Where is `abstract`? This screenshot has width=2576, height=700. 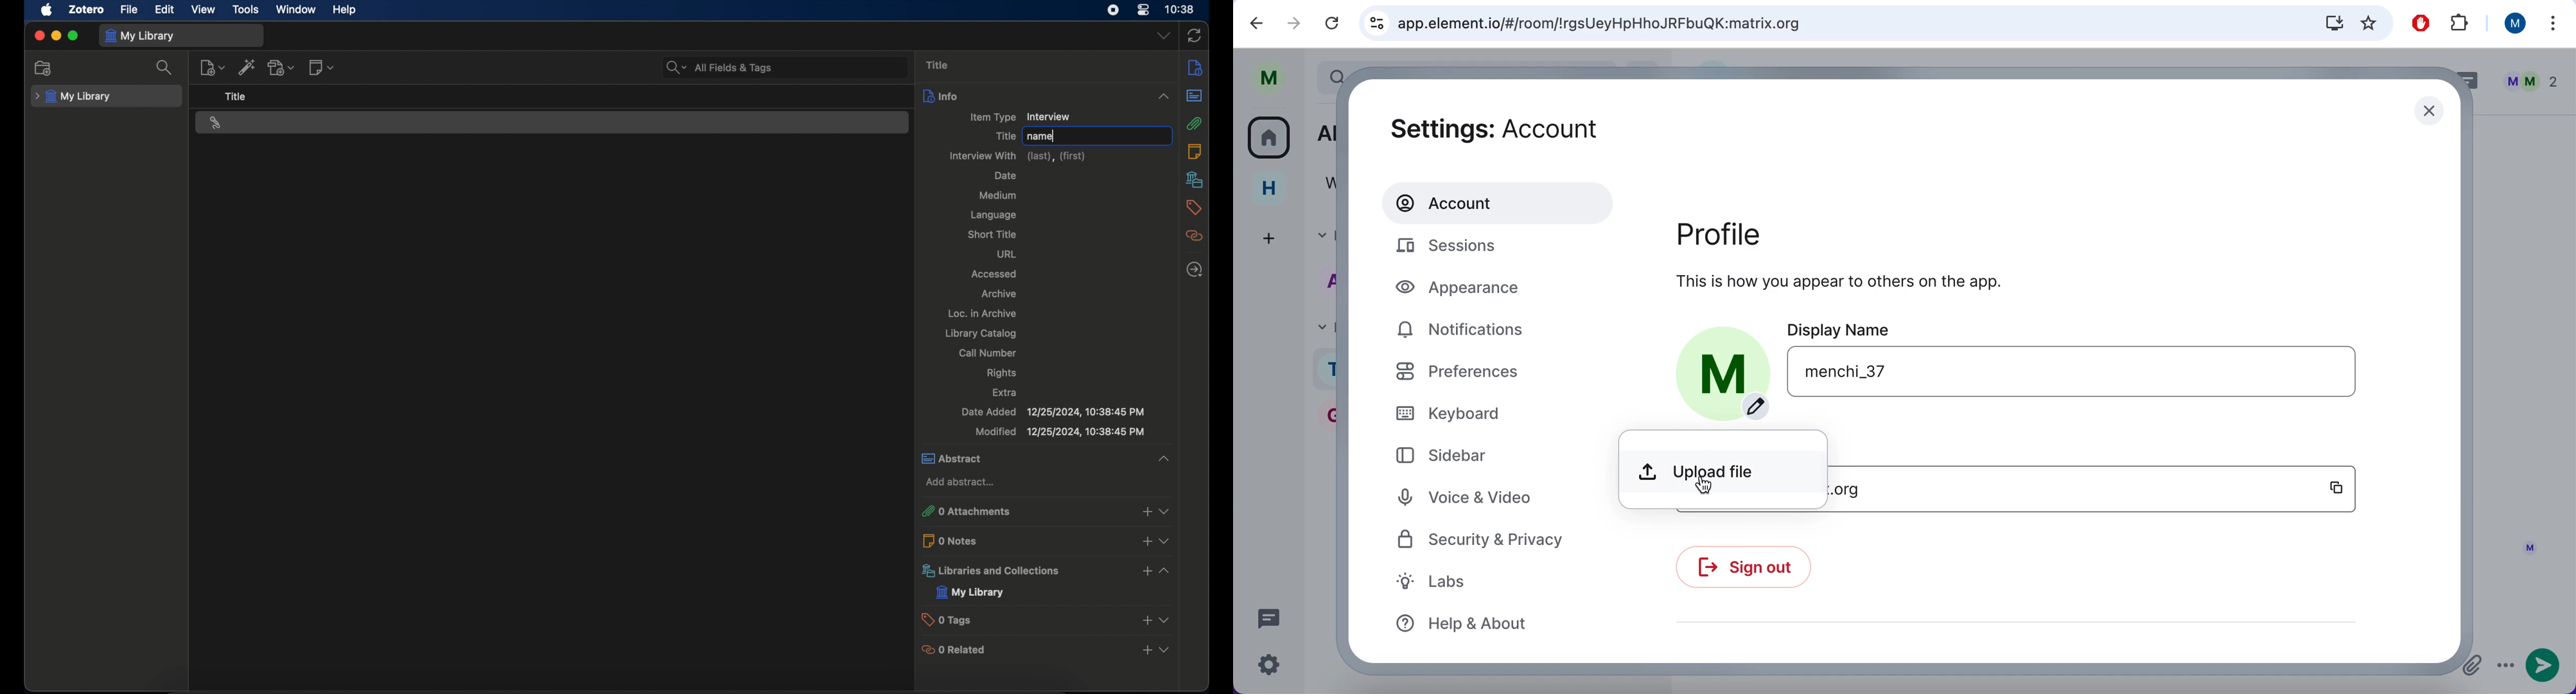 abstract is located at coordinates (1195, 96).